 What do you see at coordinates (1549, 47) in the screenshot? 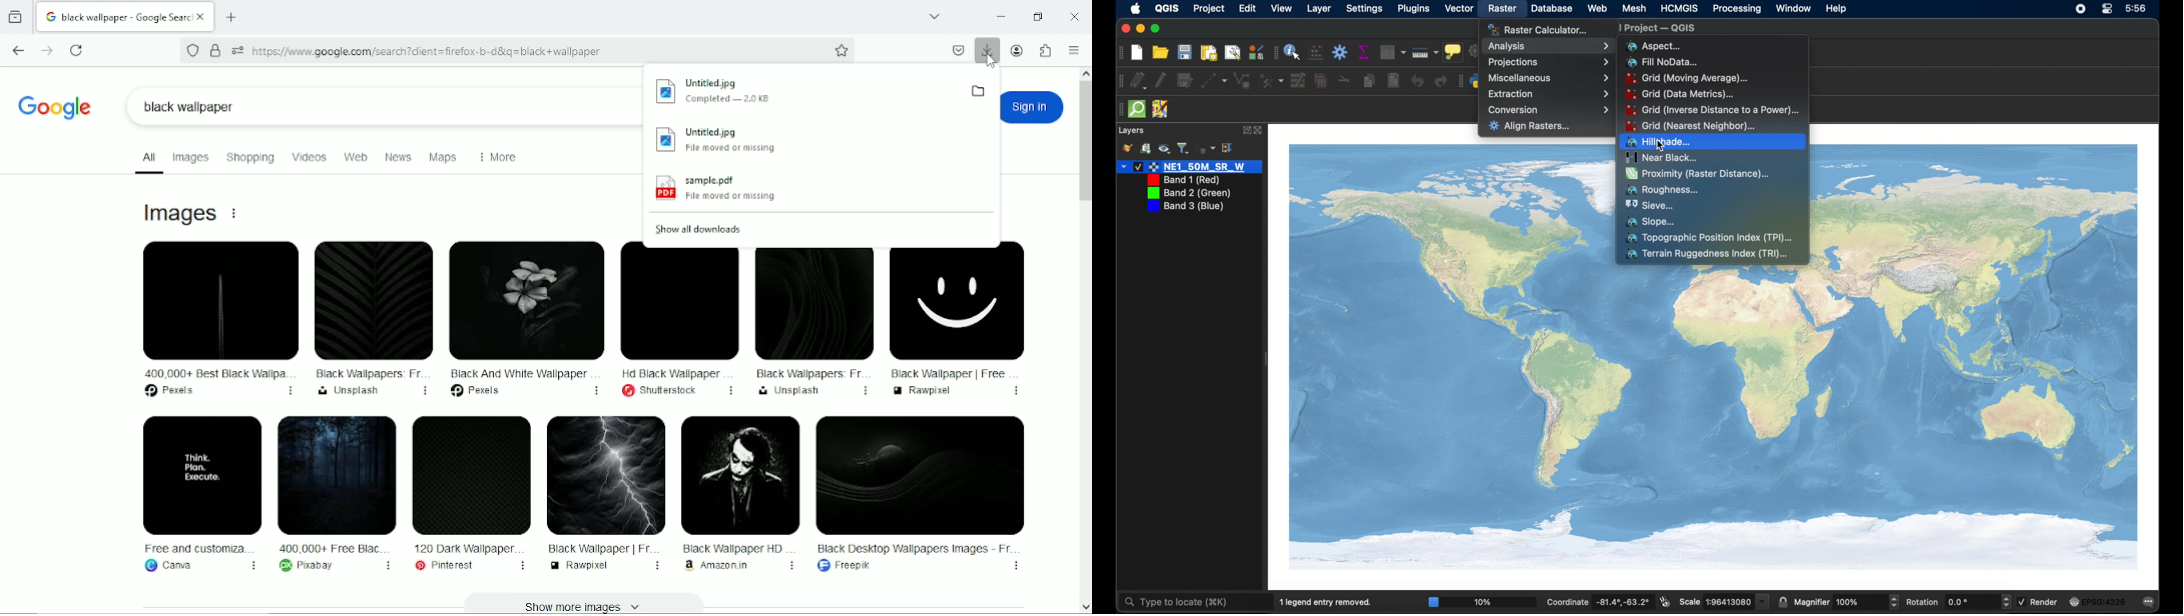
I see `analysis highlighted` at bounding box center [1549, 47].